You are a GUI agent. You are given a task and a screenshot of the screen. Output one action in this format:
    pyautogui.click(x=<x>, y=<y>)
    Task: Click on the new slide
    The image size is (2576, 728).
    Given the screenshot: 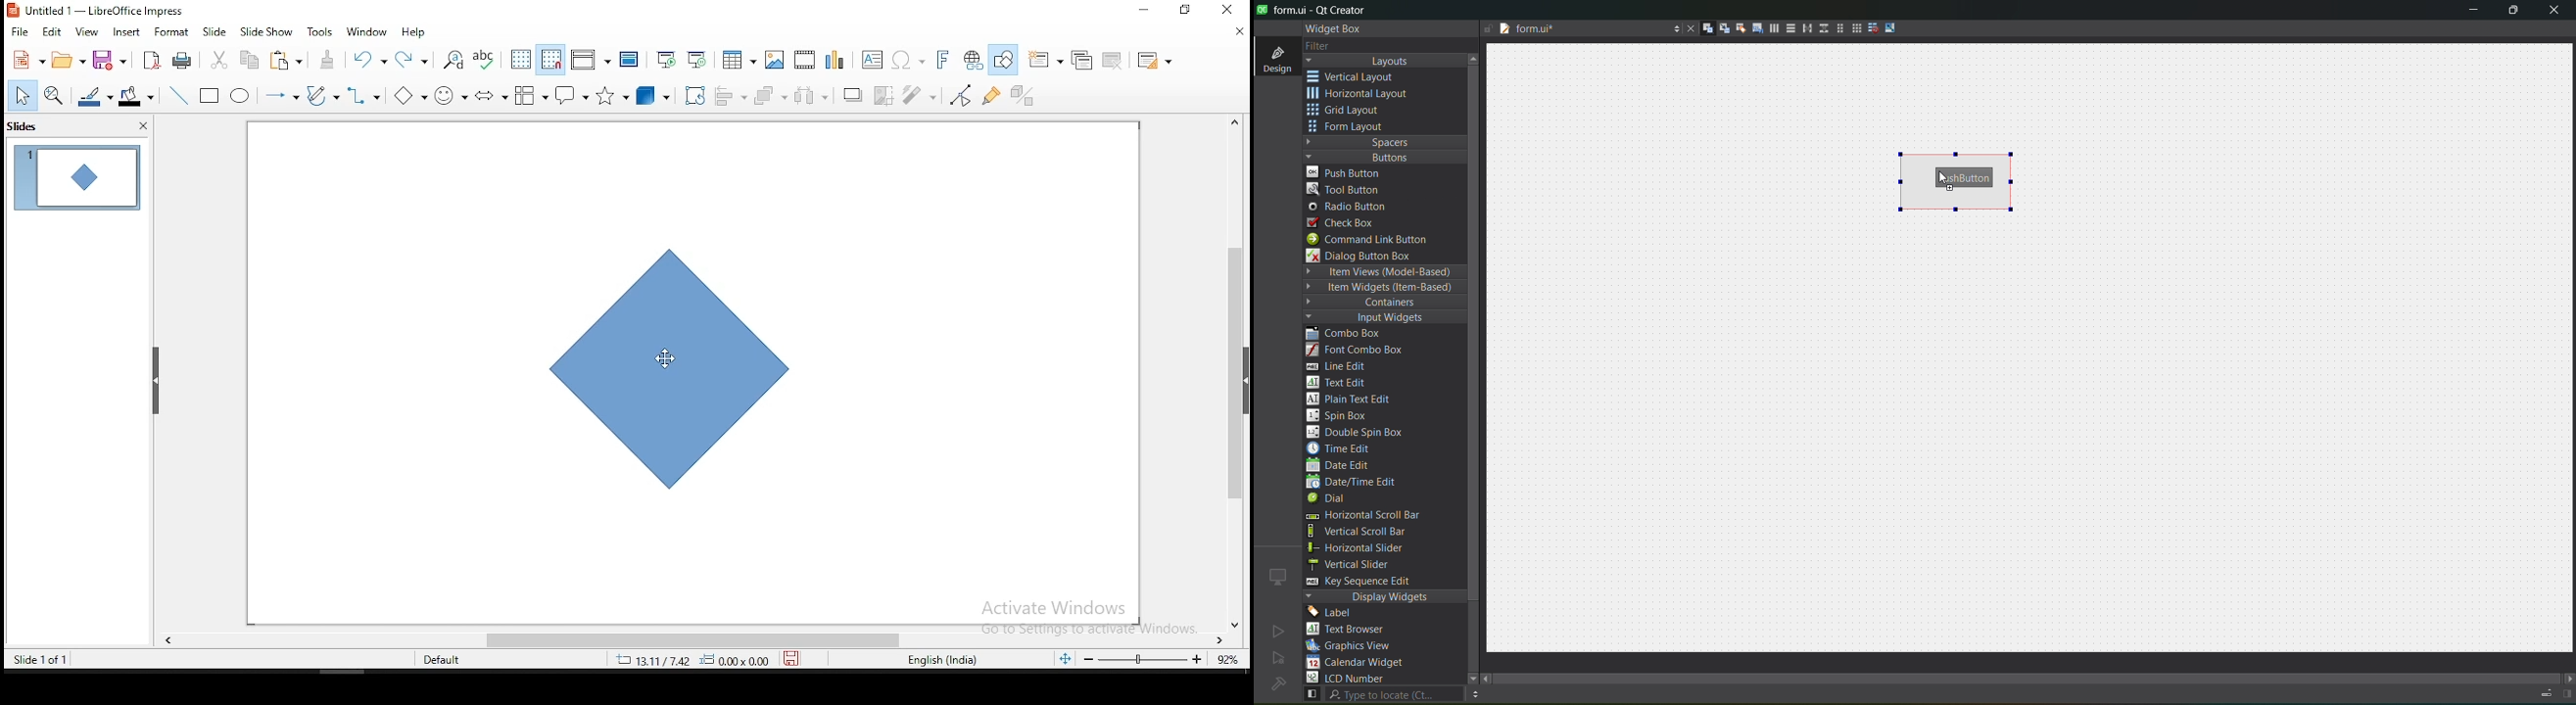 What is the action you would take?
    pyautogui.click(x=1044, y=59)
    